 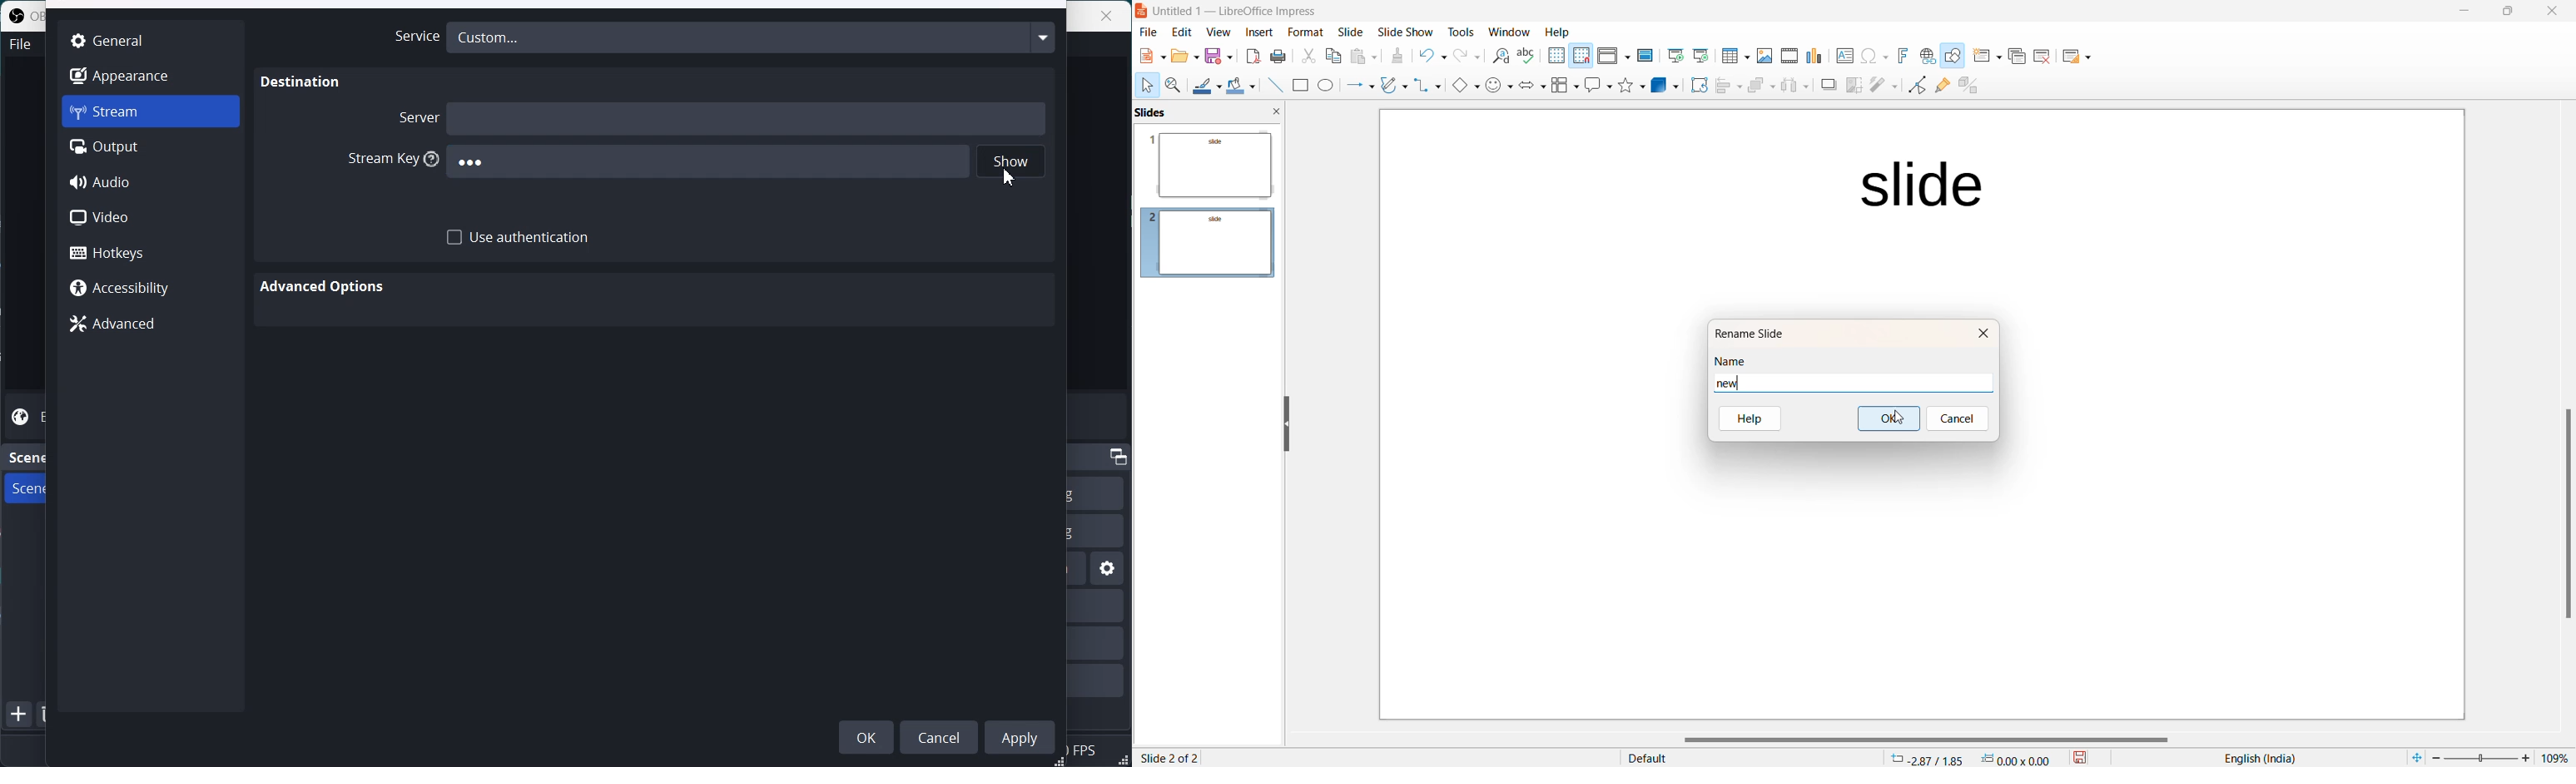 I want to click on Insert font work text, so click(x=1902, y=56).